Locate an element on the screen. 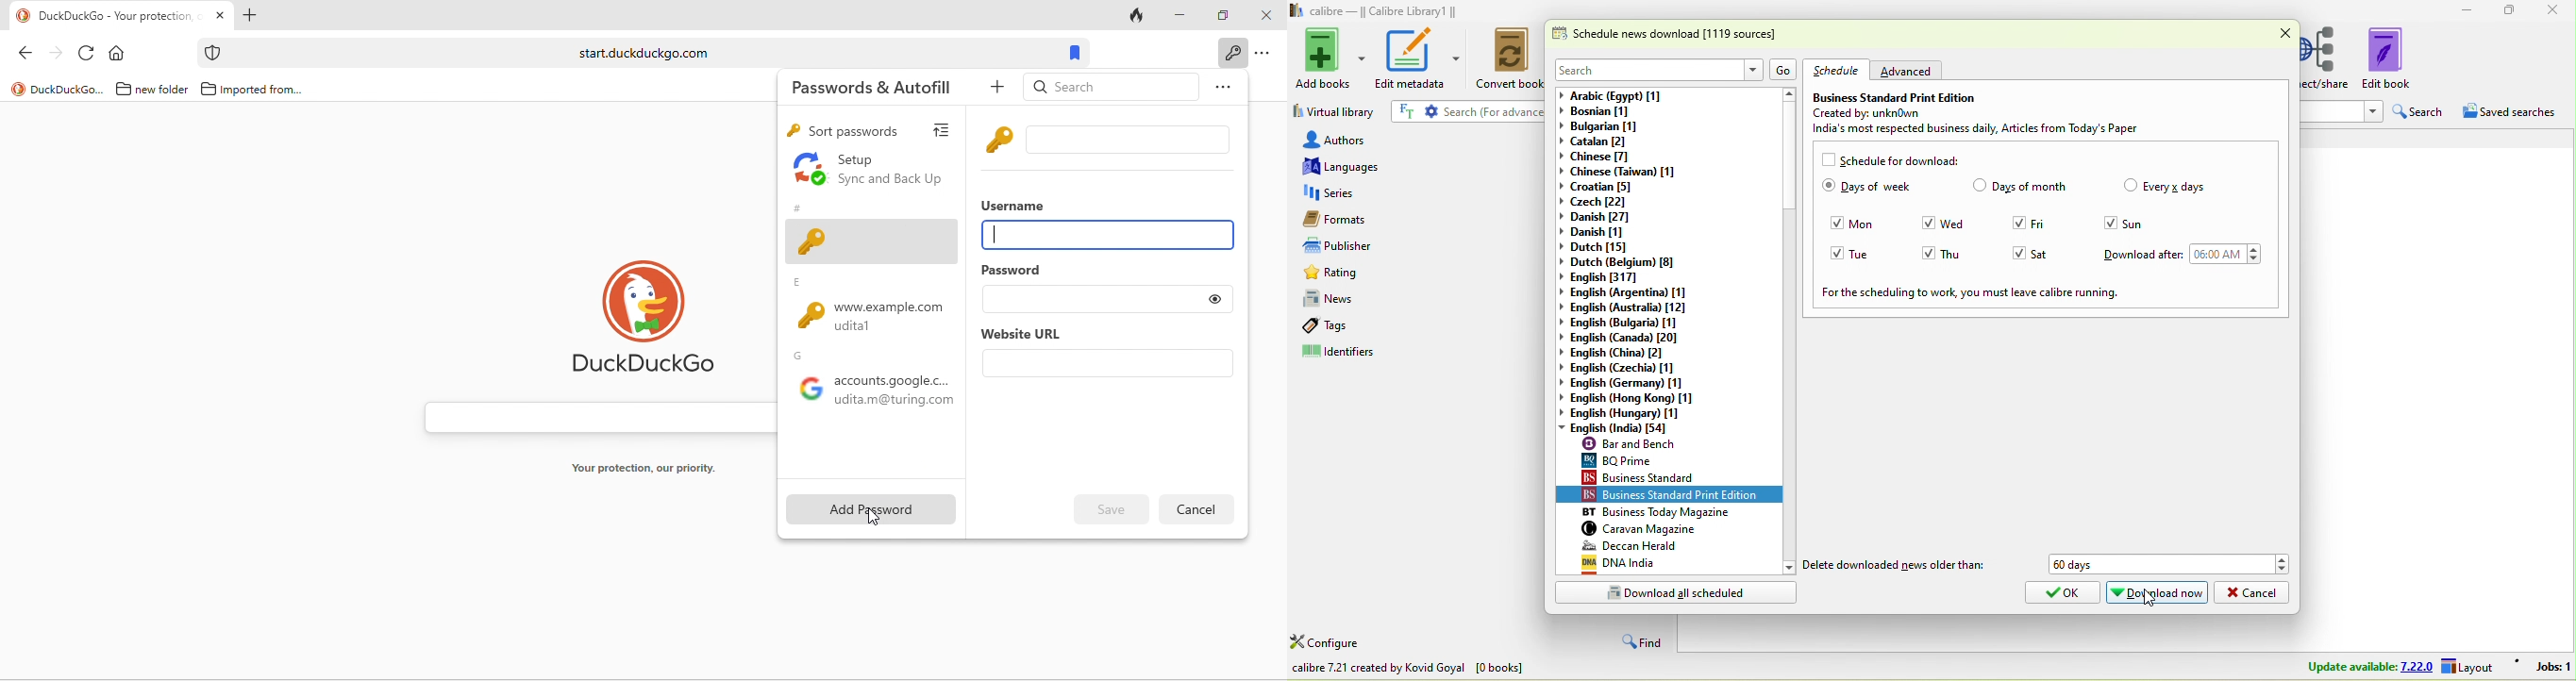  dutch[15] is located at coordinates (1604, 248).